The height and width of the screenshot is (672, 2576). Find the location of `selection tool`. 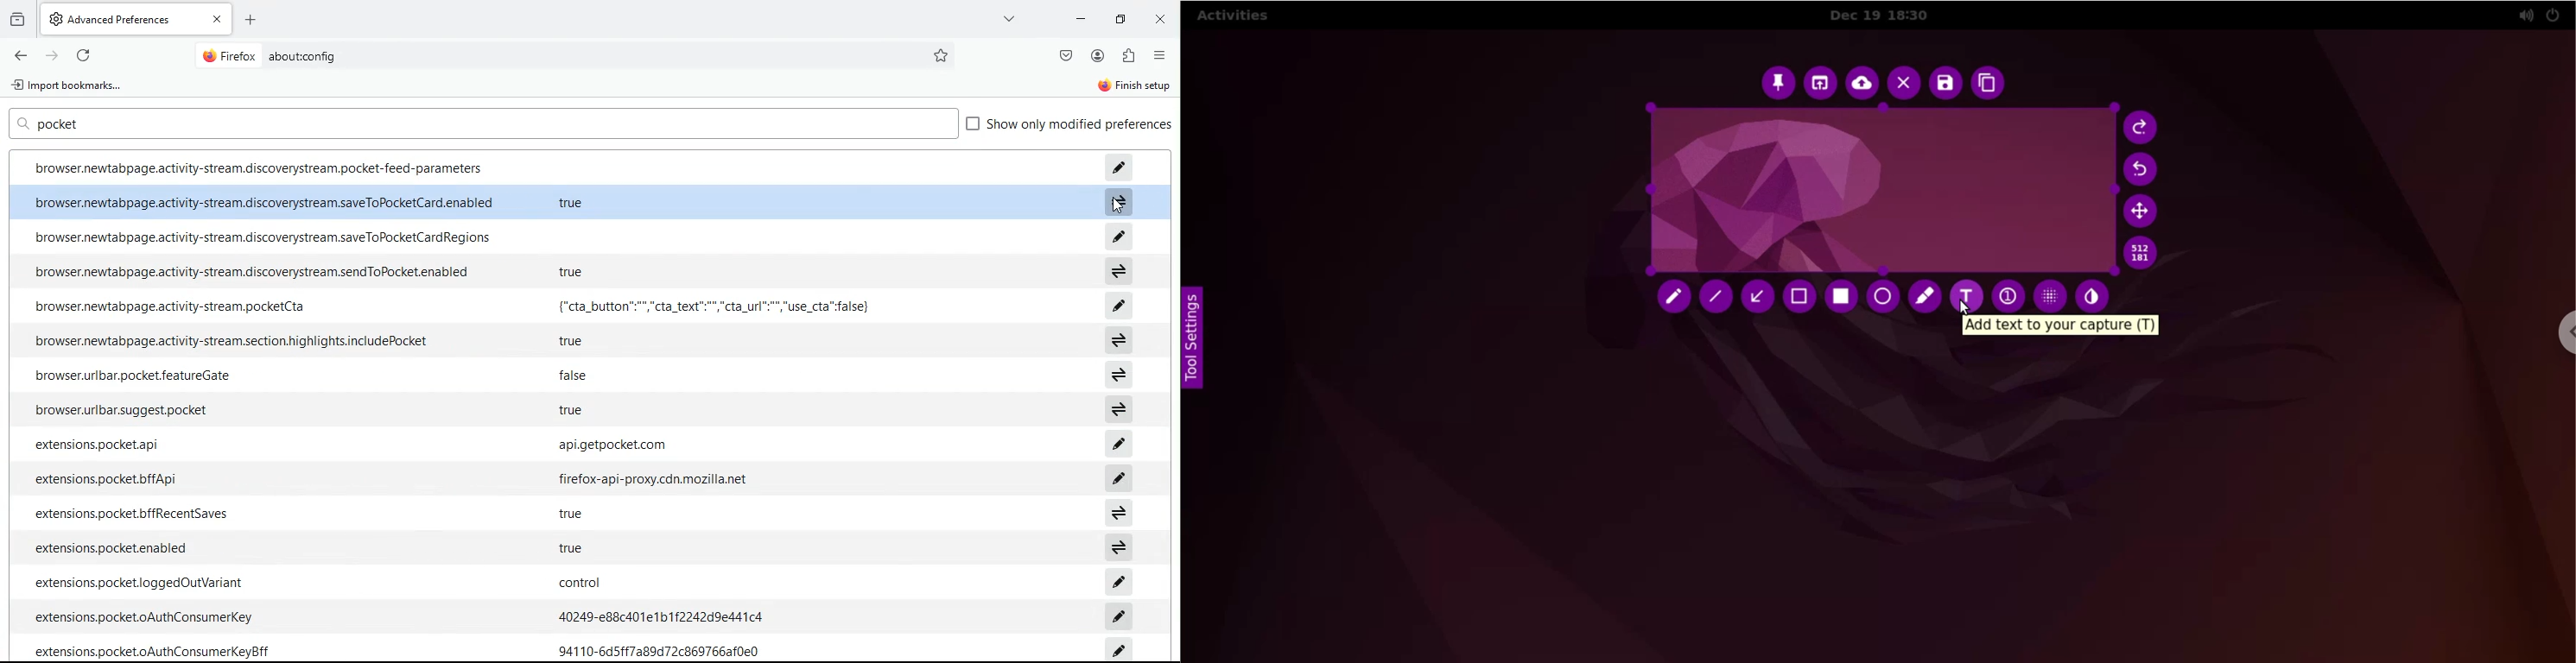

selection tool is located at coordinates (1802, 298).